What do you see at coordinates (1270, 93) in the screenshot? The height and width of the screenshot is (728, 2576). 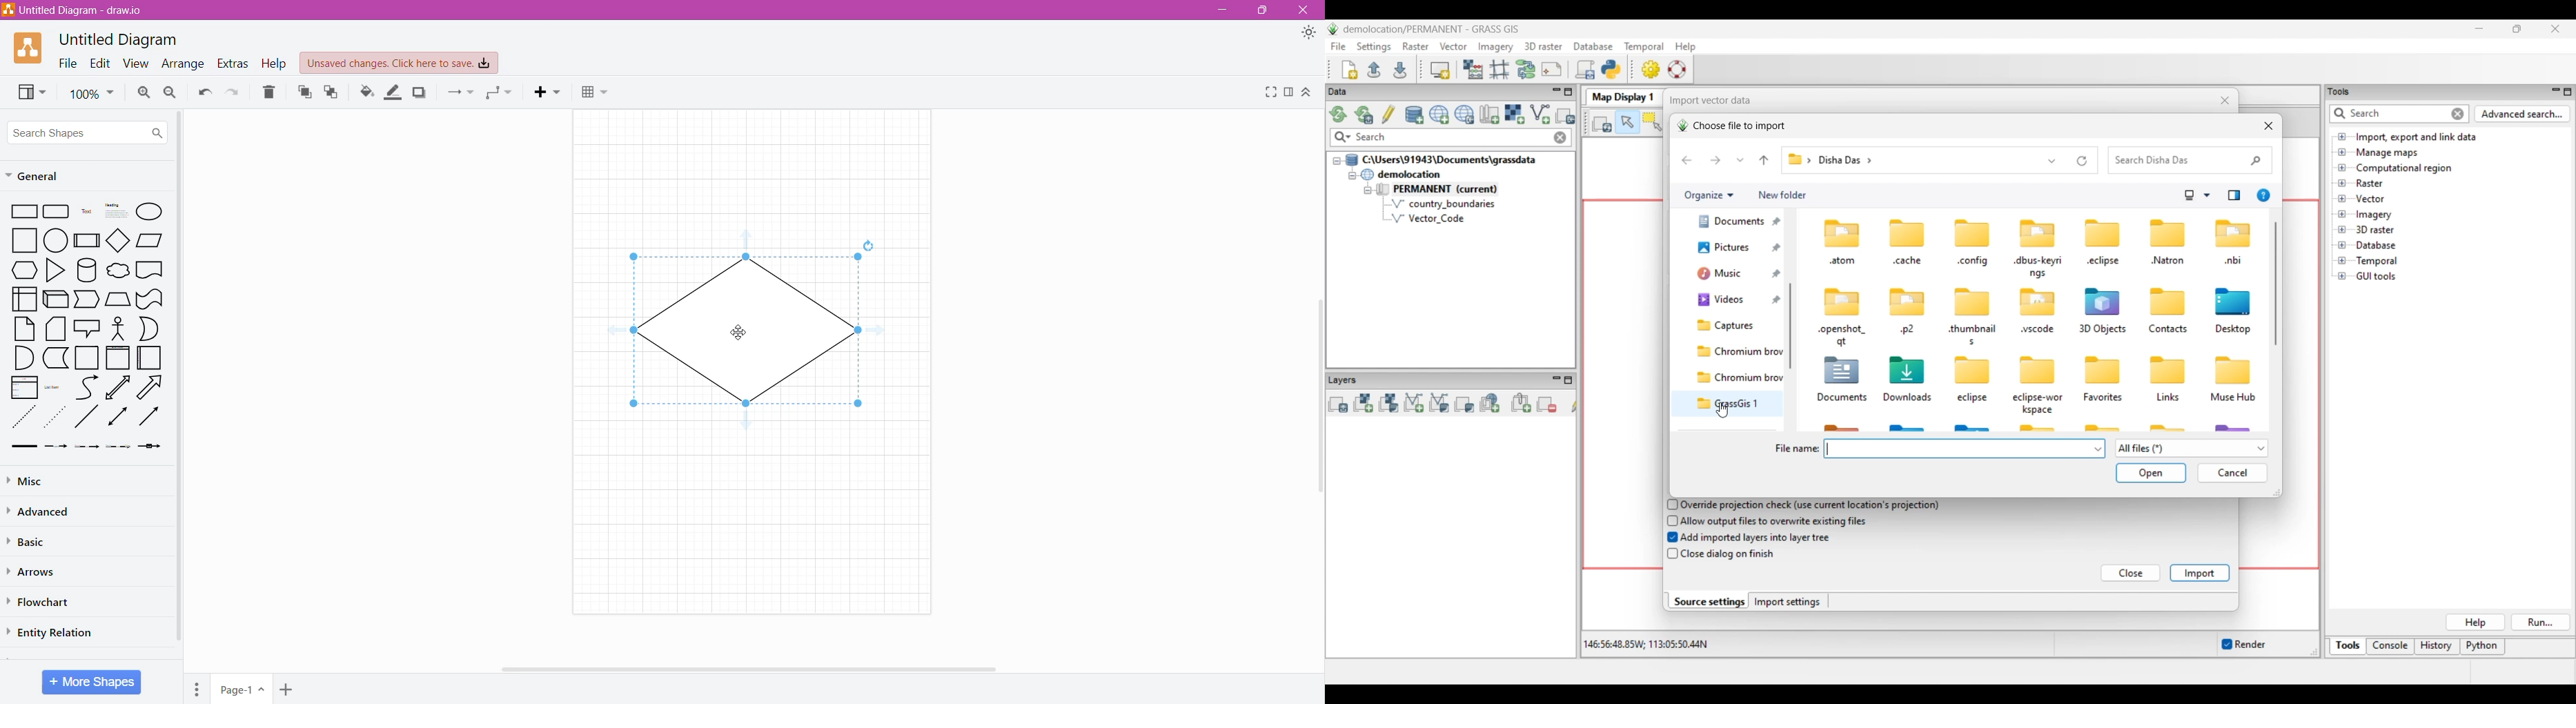 I see `Fullscreen` at bounding box center [1270, 93].